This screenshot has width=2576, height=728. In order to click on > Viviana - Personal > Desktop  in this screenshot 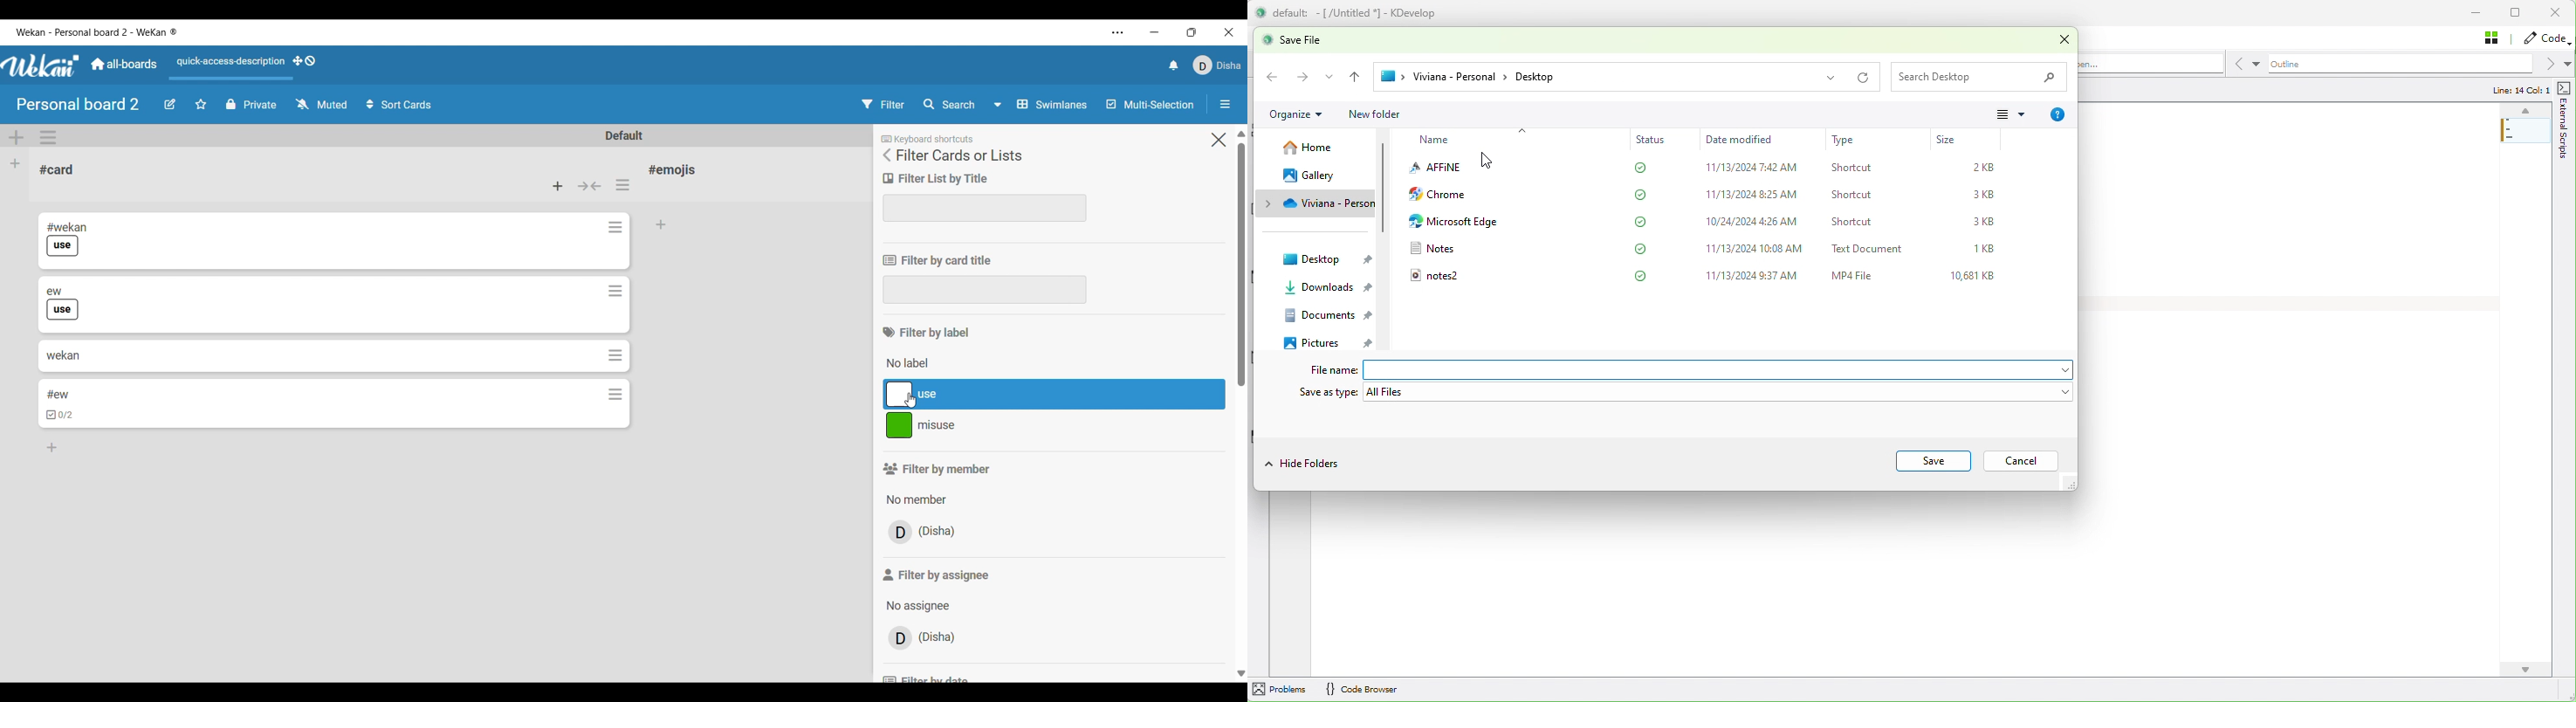, I will do `click(1608, 78)`.